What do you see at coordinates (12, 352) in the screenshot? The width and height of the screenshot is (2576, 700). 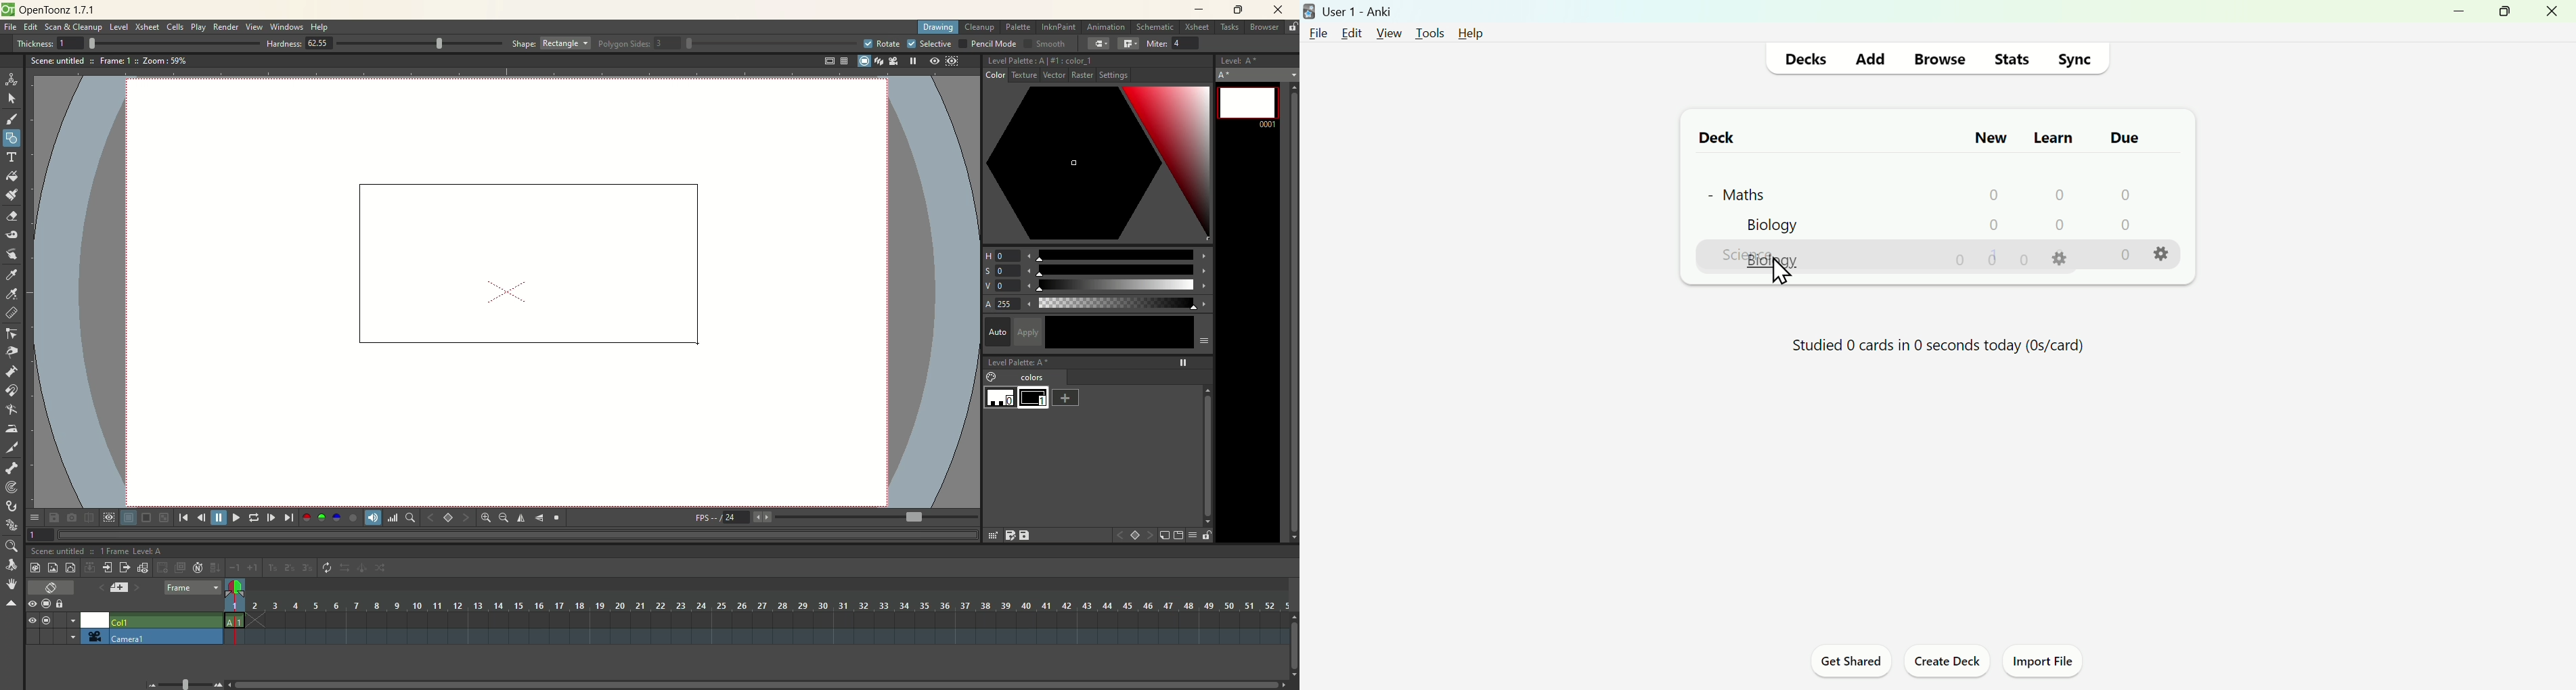 I see `pinch` at bounding box center [12, 352].